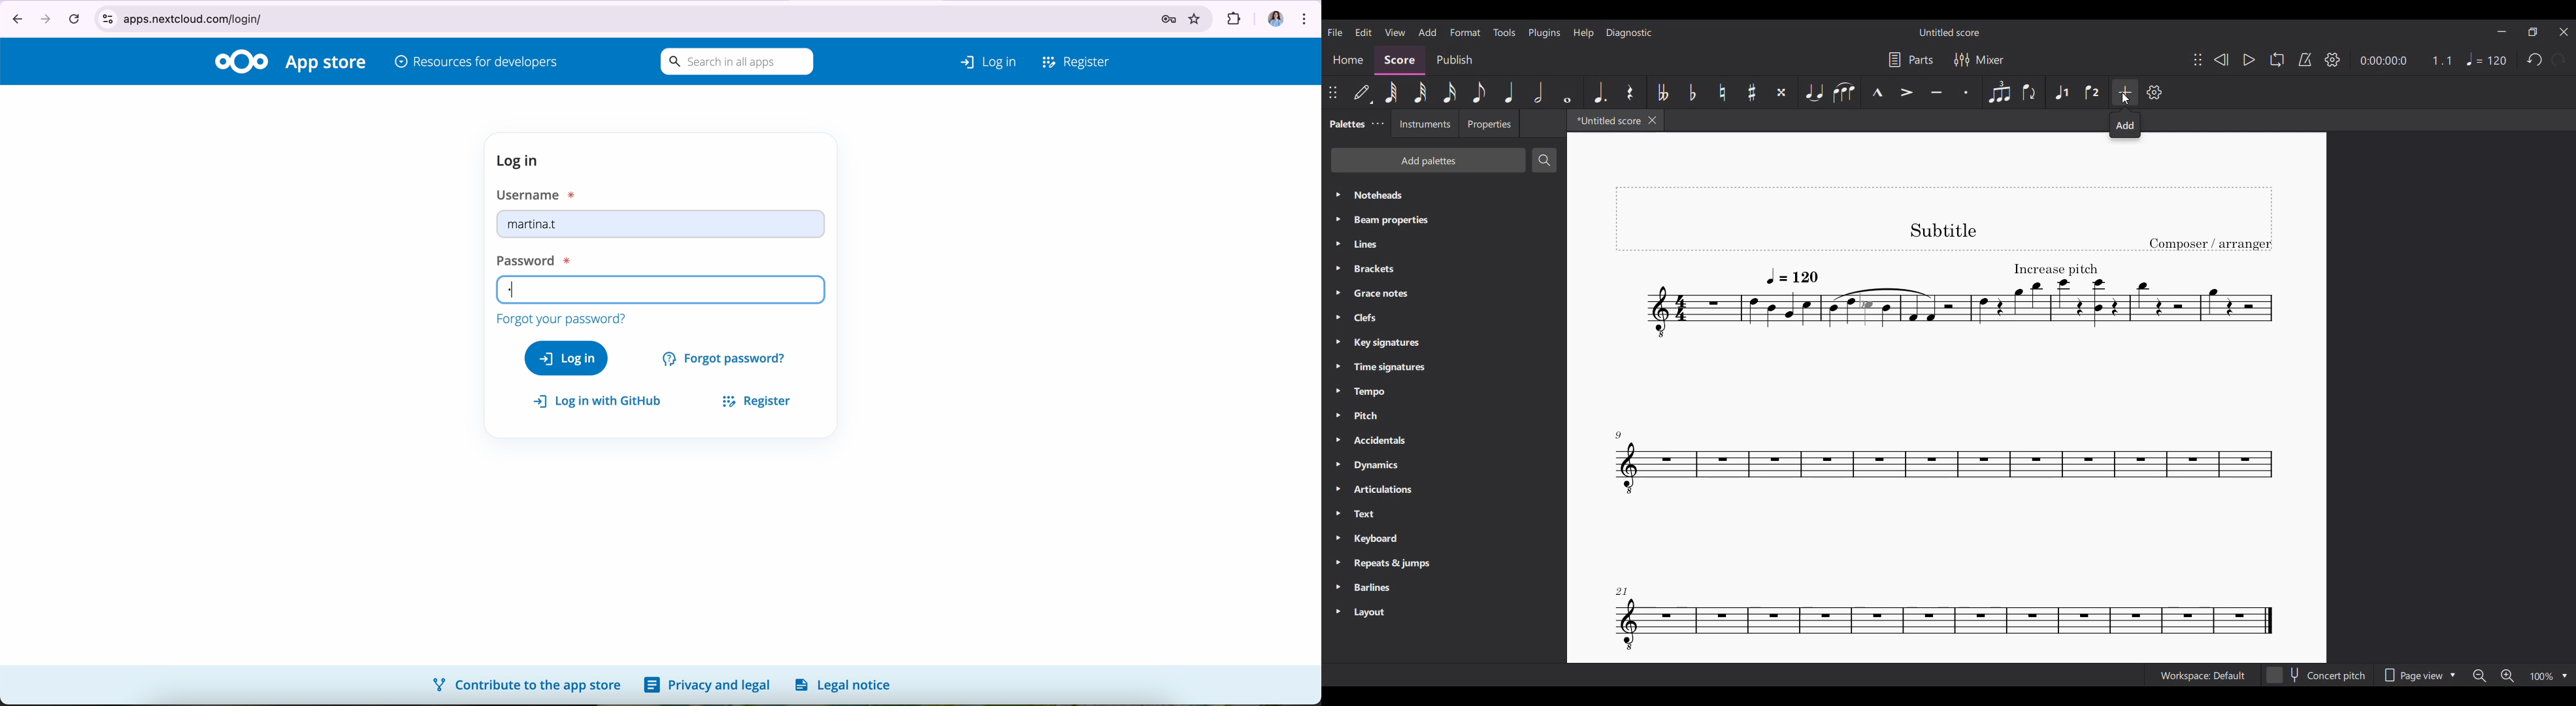 Image resolution: width=2576 pixels, height=728 pixels. What do you see at coordinates (602, 401) in the screenshot?
I see `log in with GitHub` at bounding box center [602, 401].